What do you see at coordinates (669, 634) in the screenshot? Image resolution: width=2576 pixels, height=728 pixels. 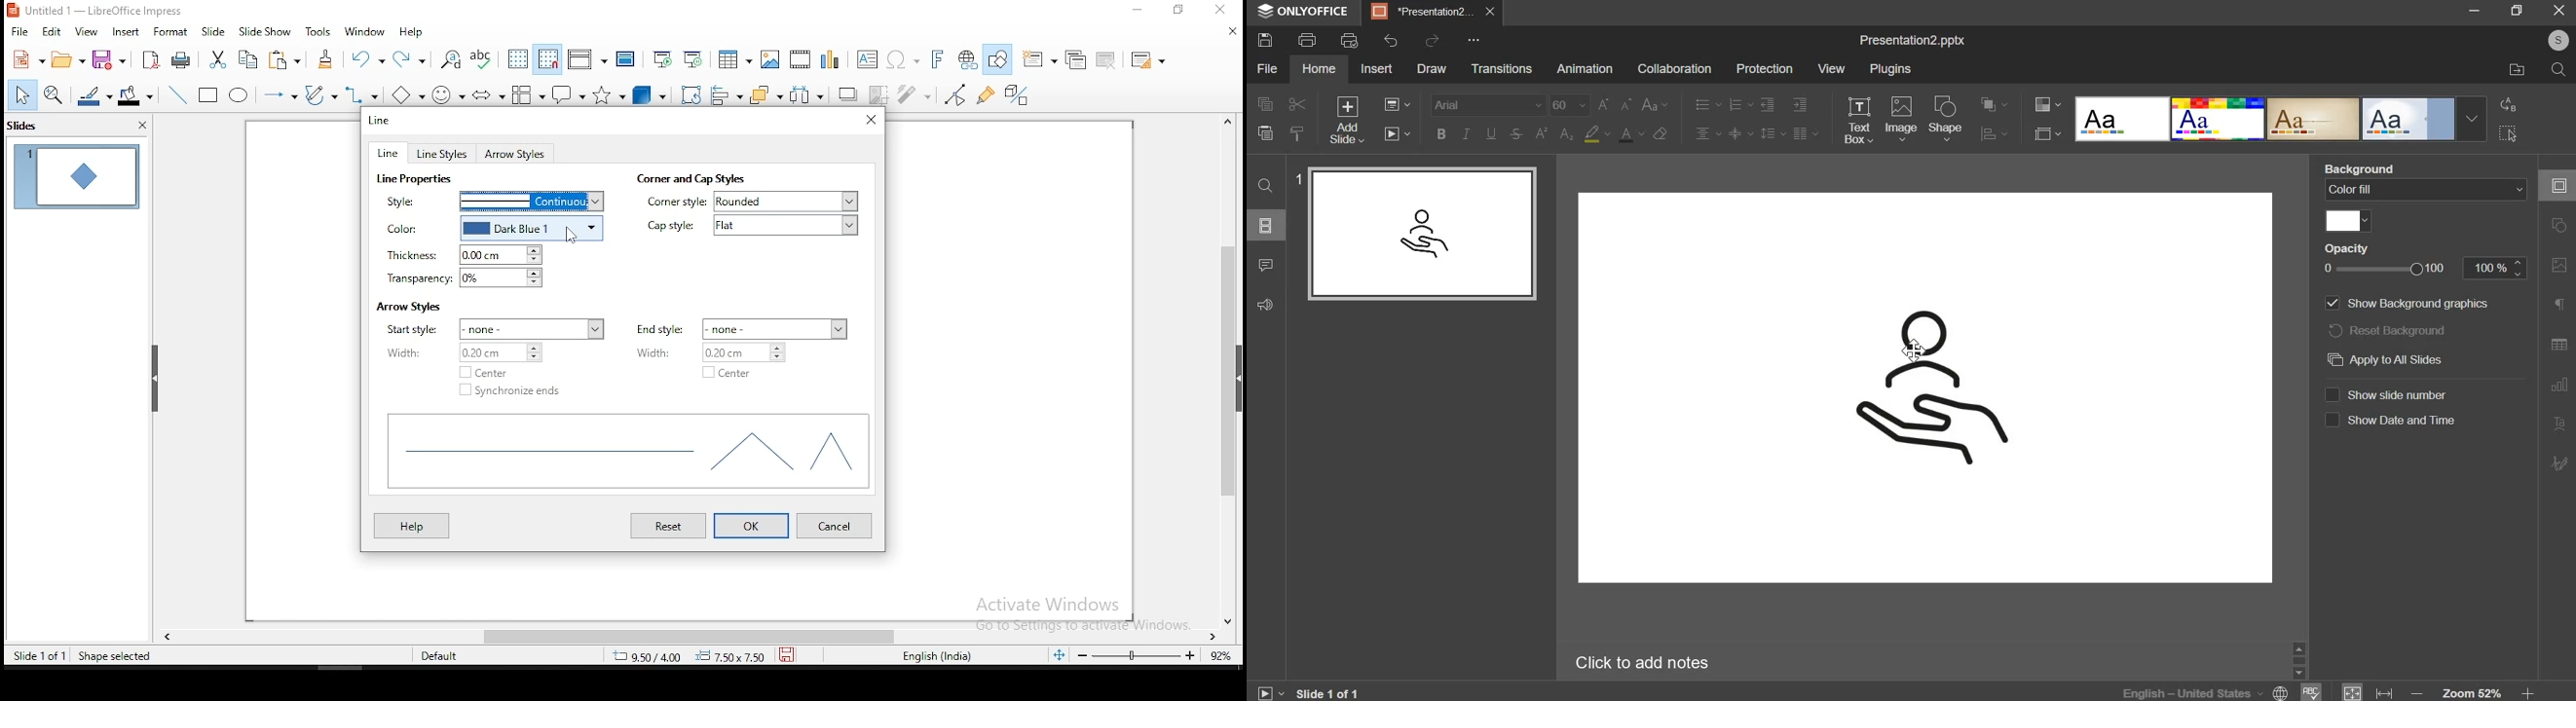 I see `scroll bar` at bounding box center [669, 634].